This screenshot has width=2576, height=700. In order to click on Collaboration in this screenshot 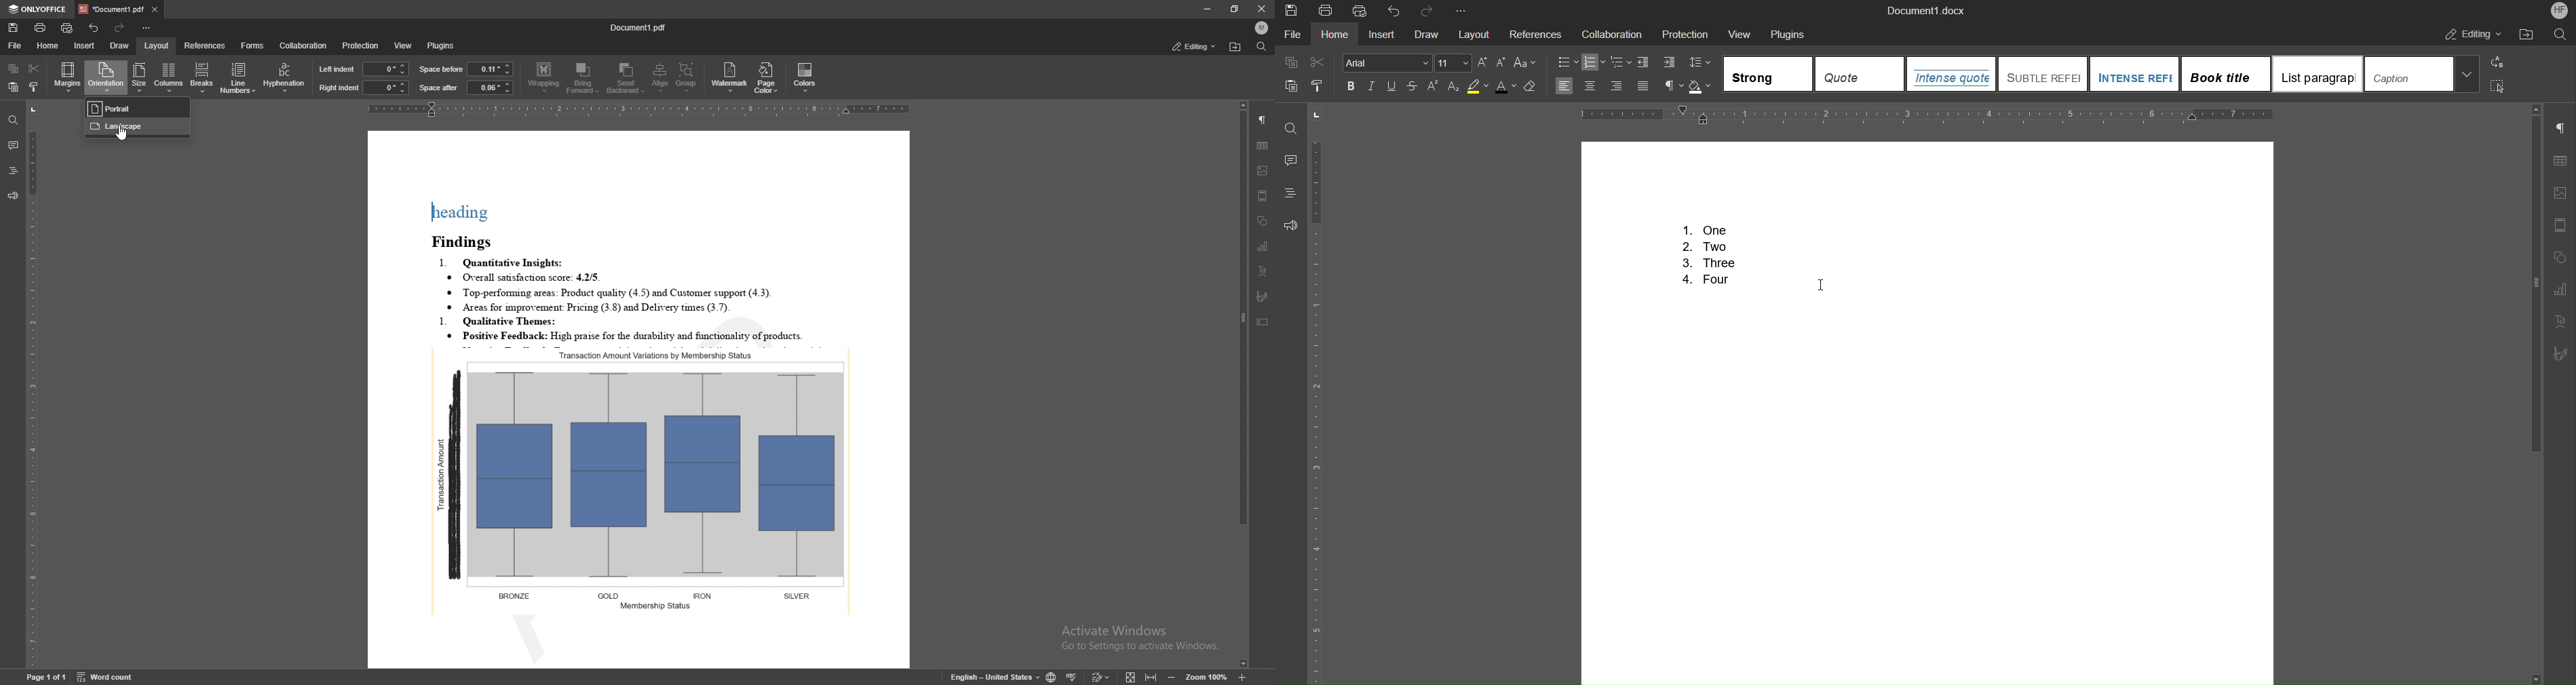, I will do `click(1609, 33)`.